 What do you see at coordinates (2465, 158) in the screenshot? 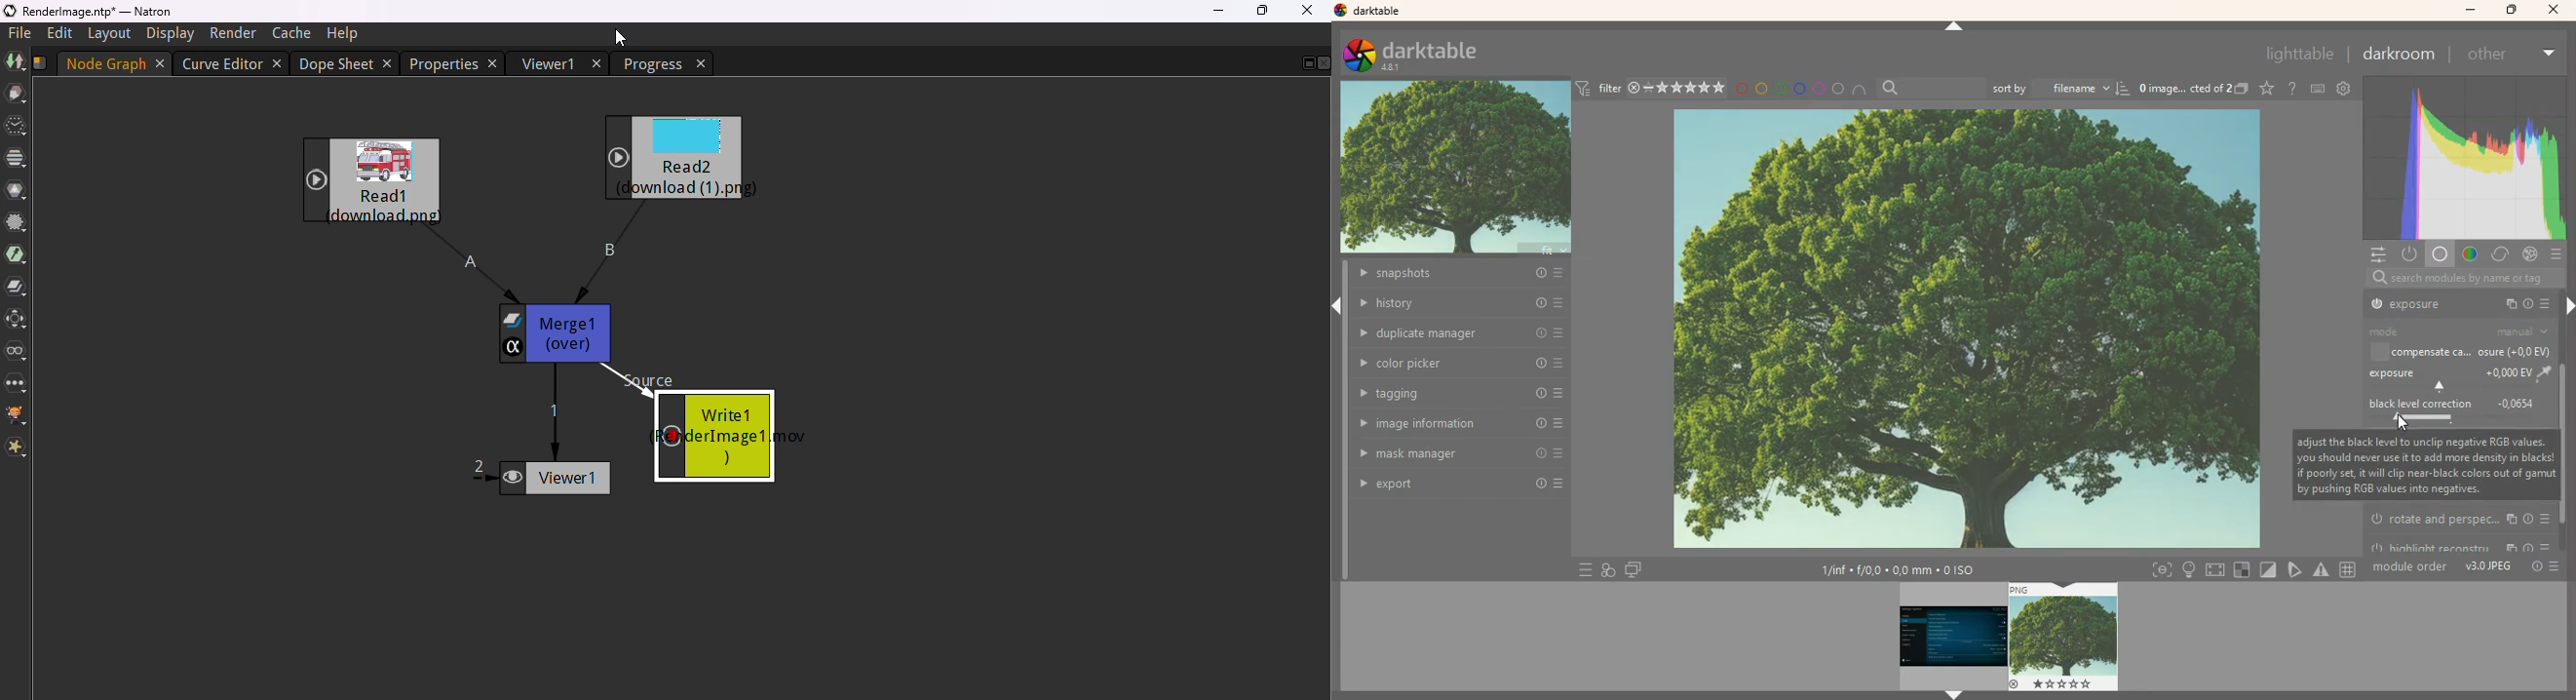
I see `color` at bounding box center [2465, 158].